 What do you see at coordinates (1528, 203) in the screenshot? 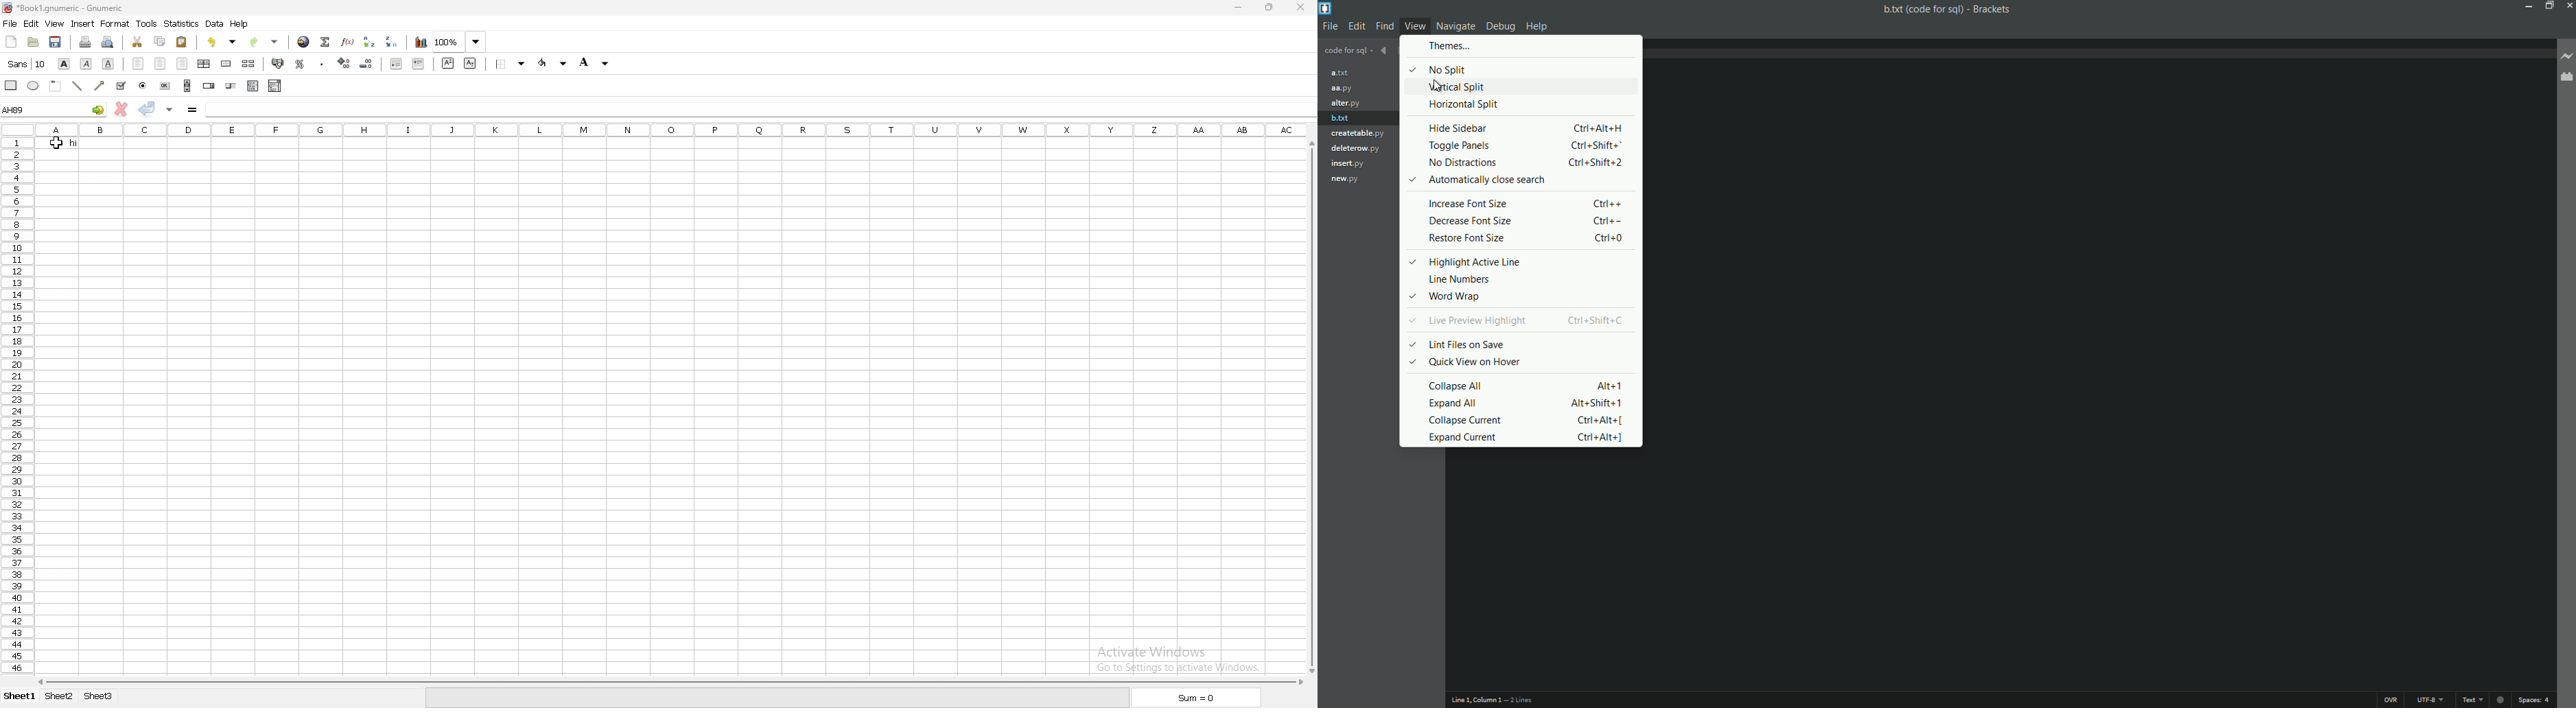
I see `increase font size` at bounding box center [1528, 203].